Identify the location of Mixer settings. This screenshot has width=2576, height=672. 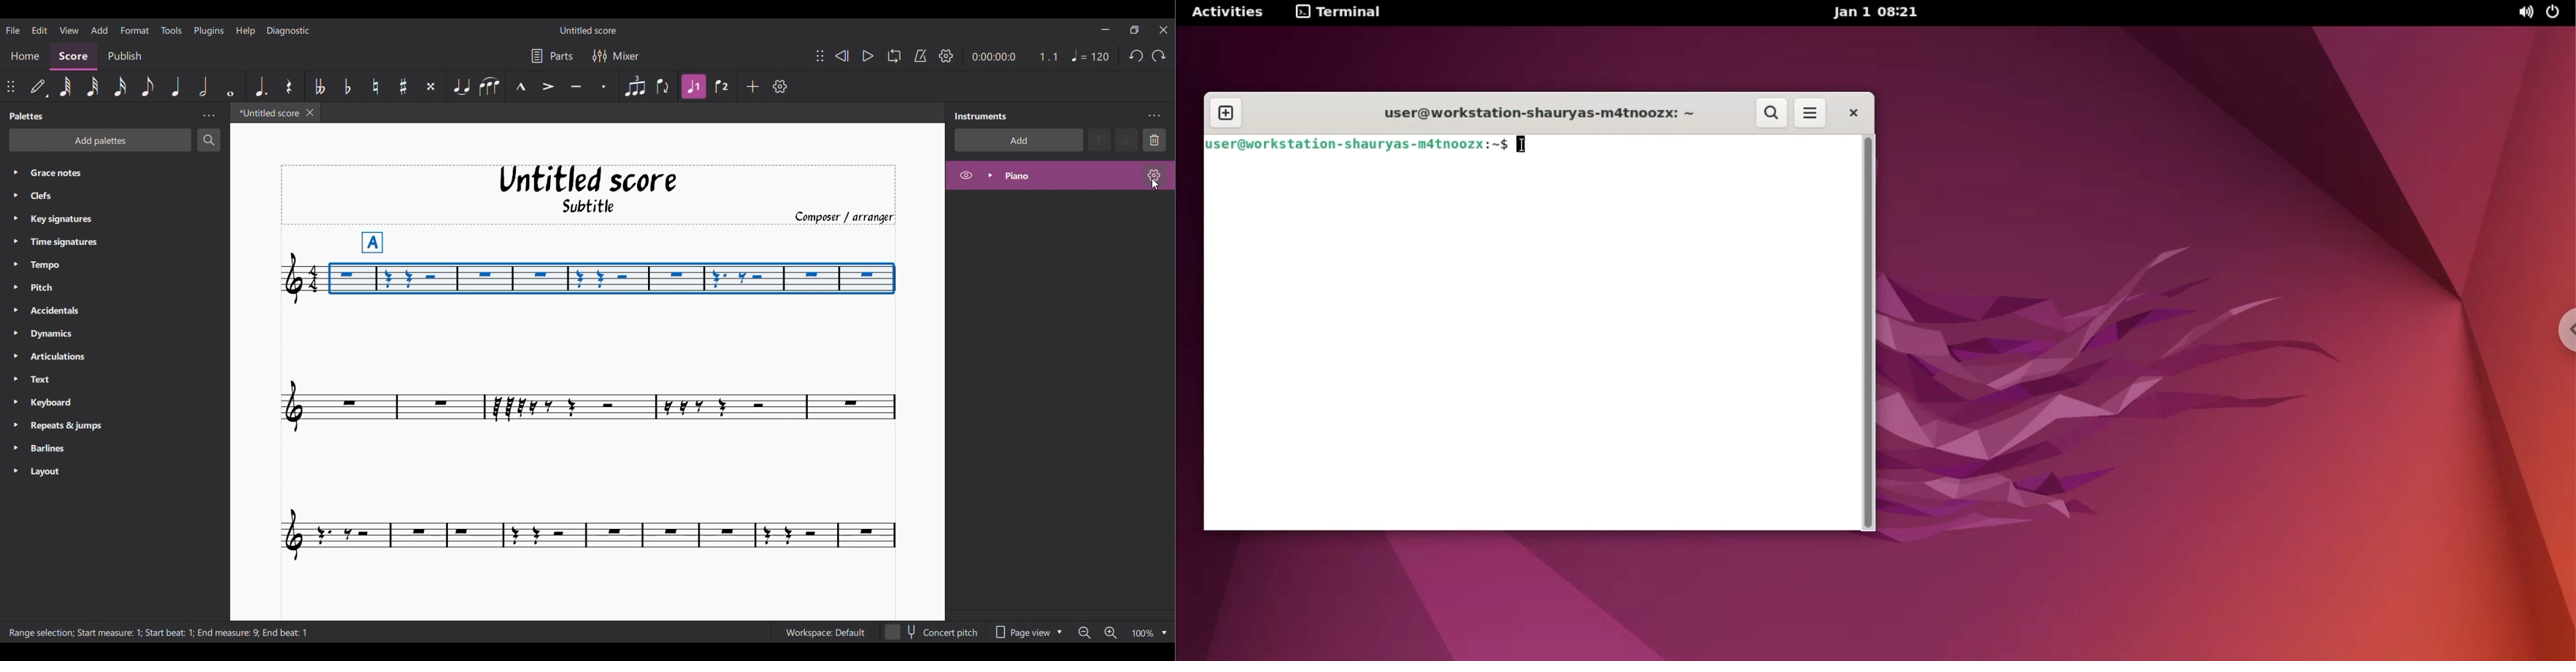
(616, 56).